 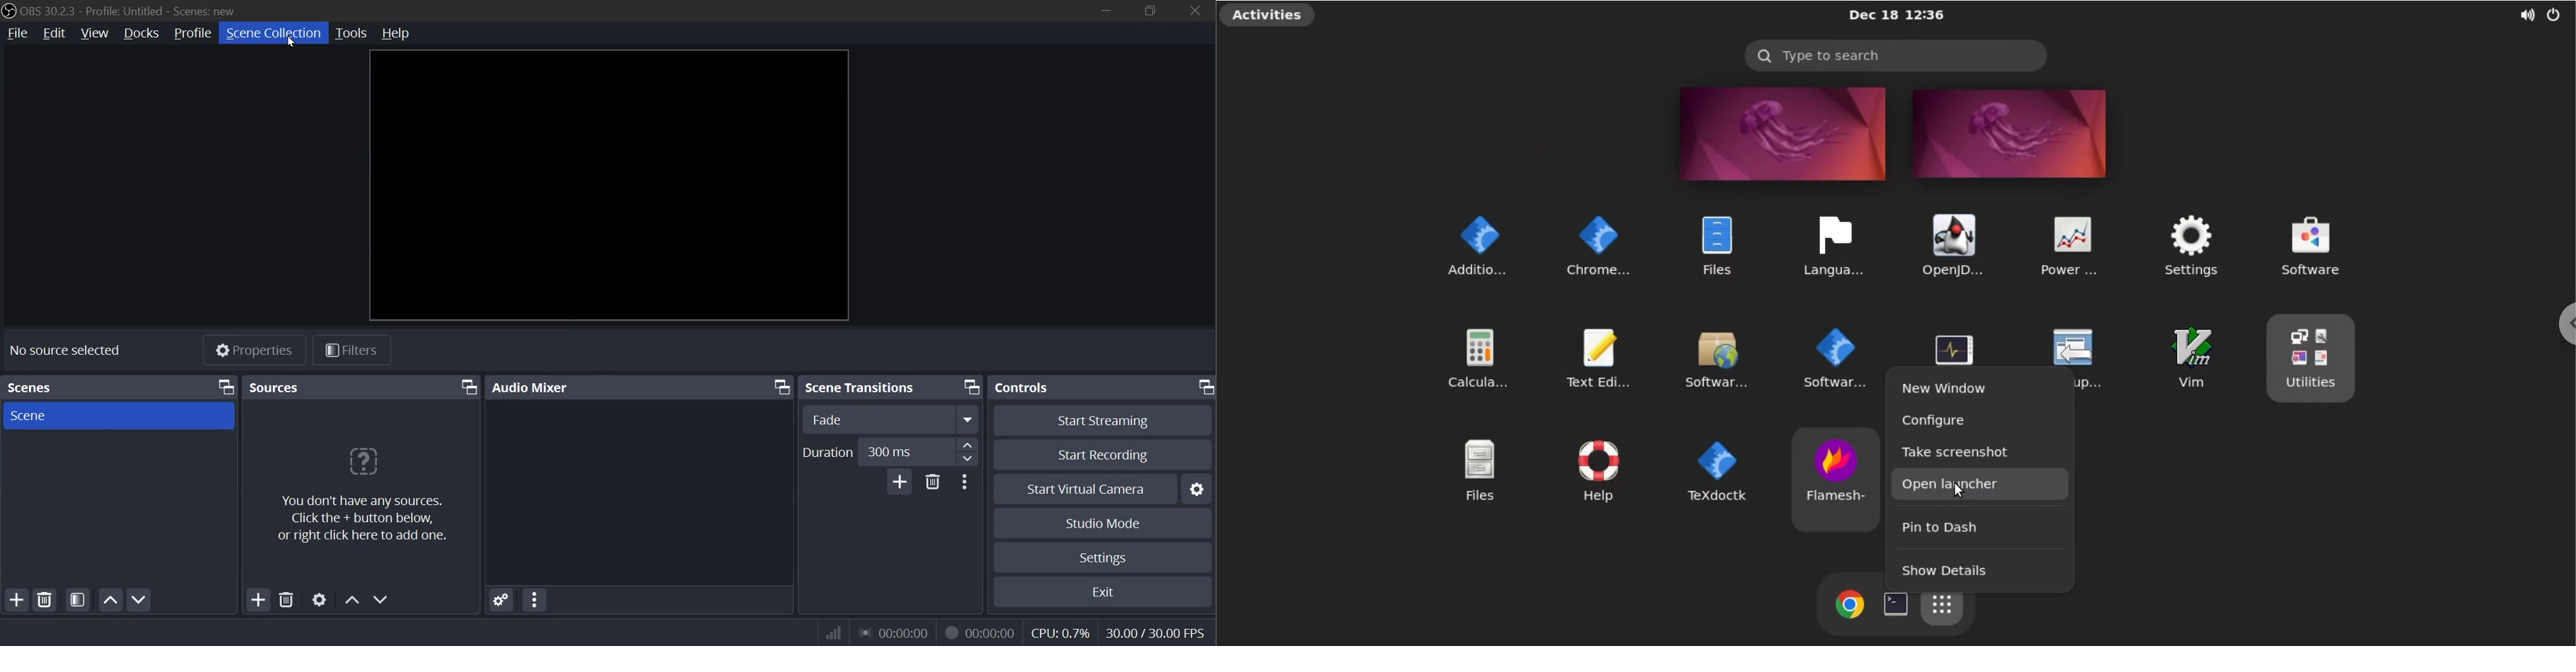 What do you see at coordinates (364, 518) in the screenshot?
I see `You don't have any sources.
Click the + button below,
or right click here to add one.` at bounding box center [364, 518].